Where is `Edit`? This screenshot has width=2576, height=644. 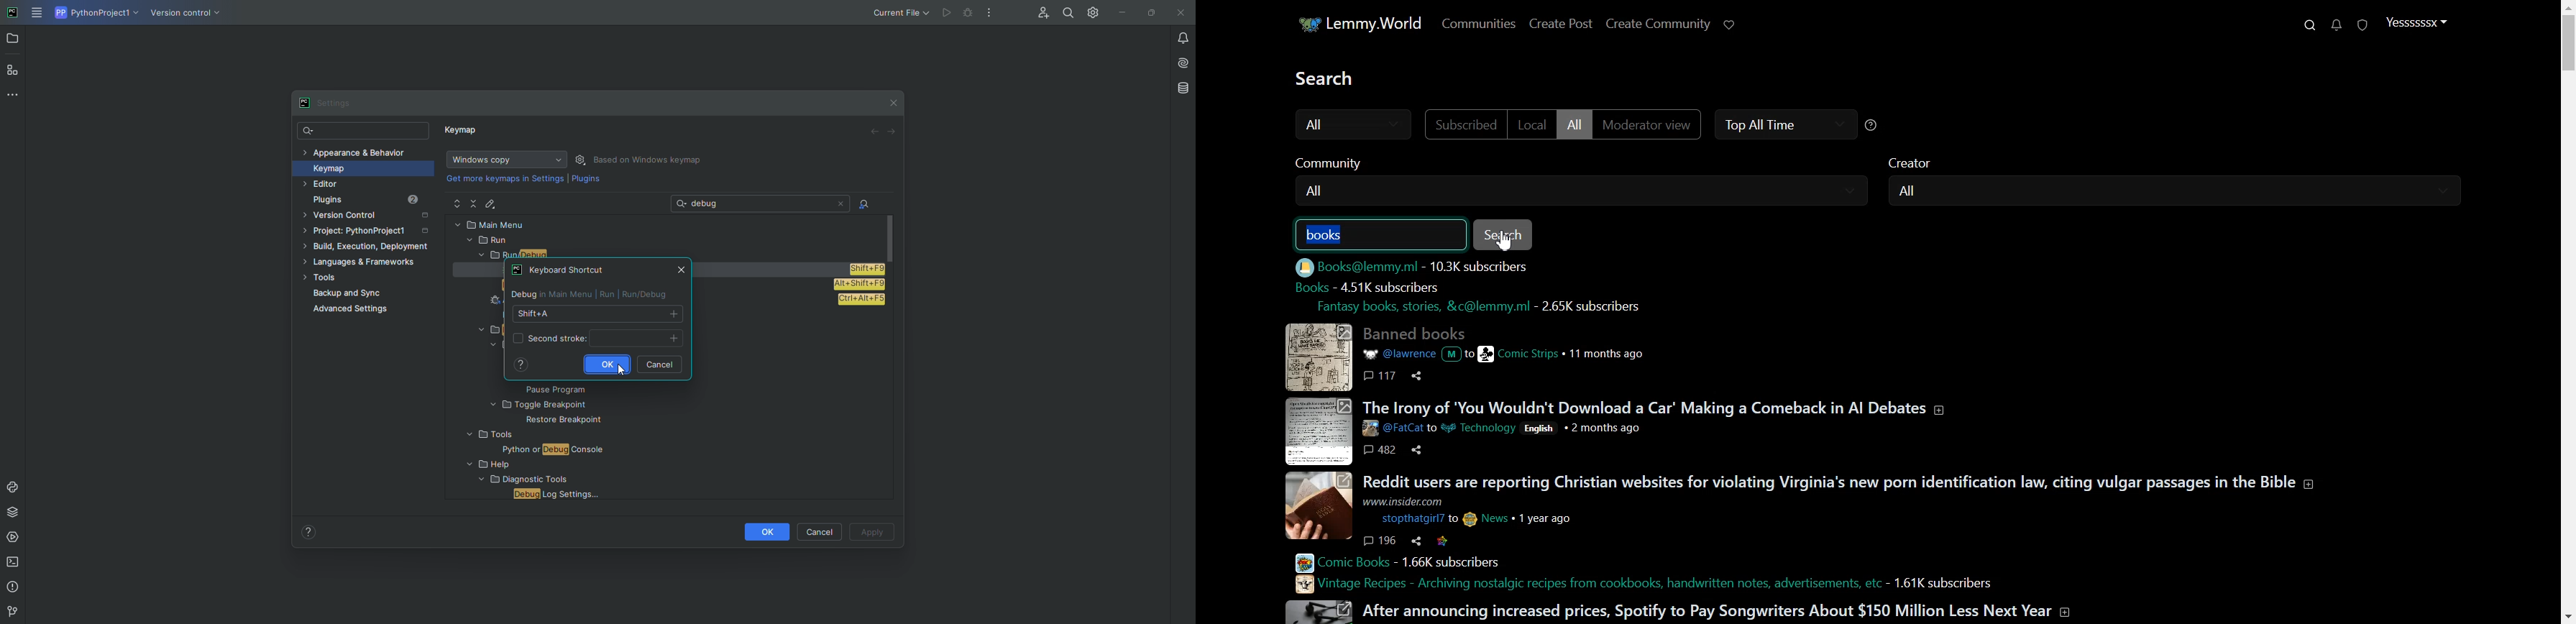 Edit is located at coordinates (493, 204).